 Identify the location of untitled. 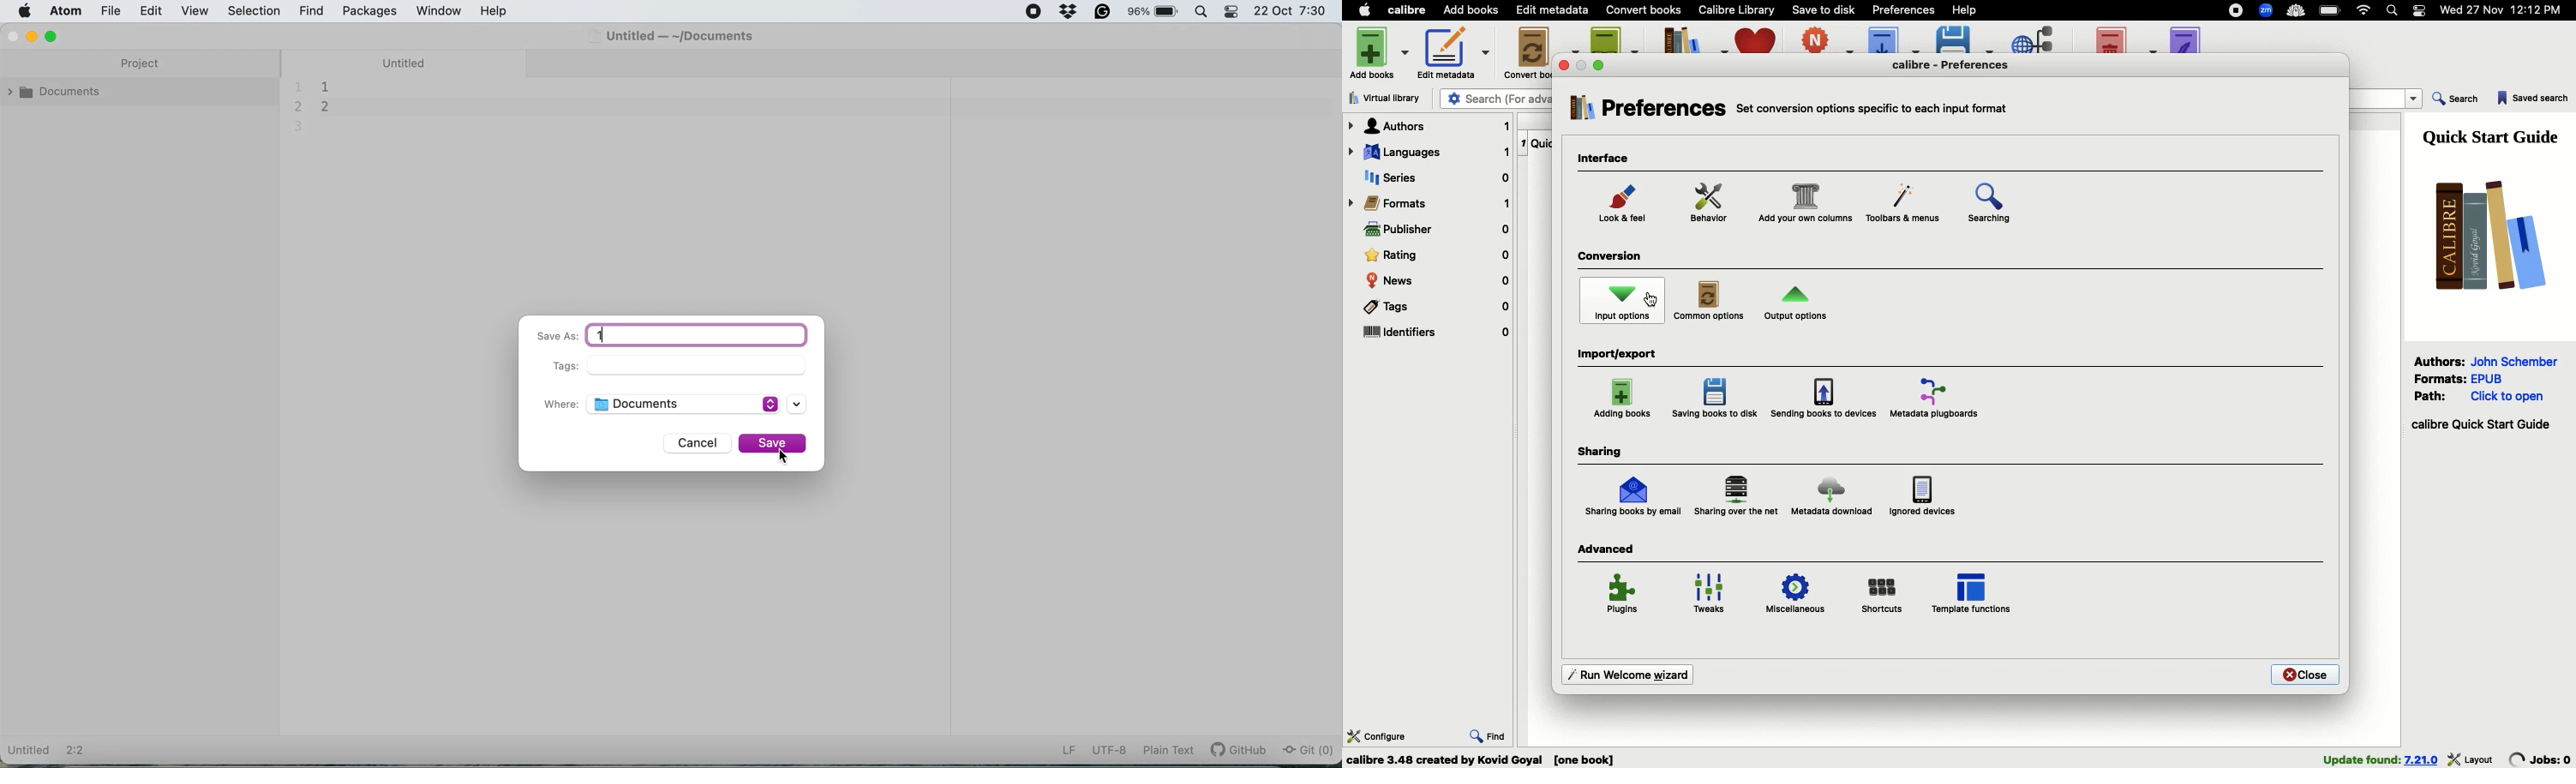
(408, 62).